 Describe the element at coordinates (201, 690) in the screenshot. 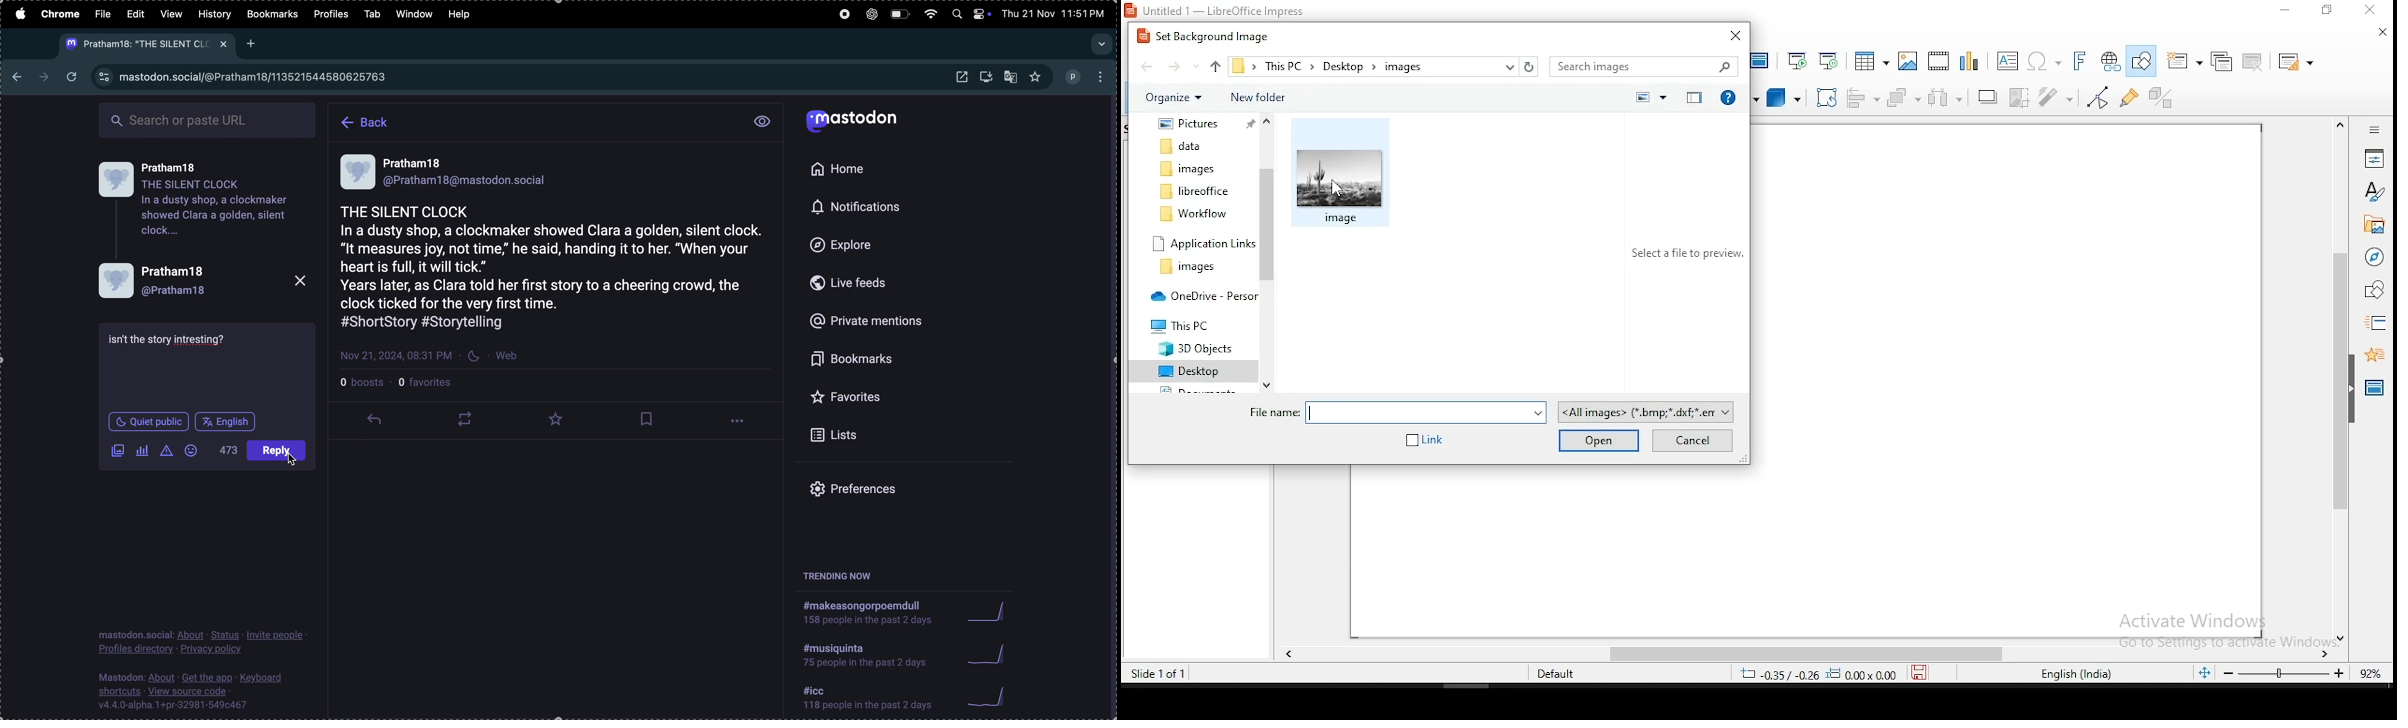

I see `source code` at that location.